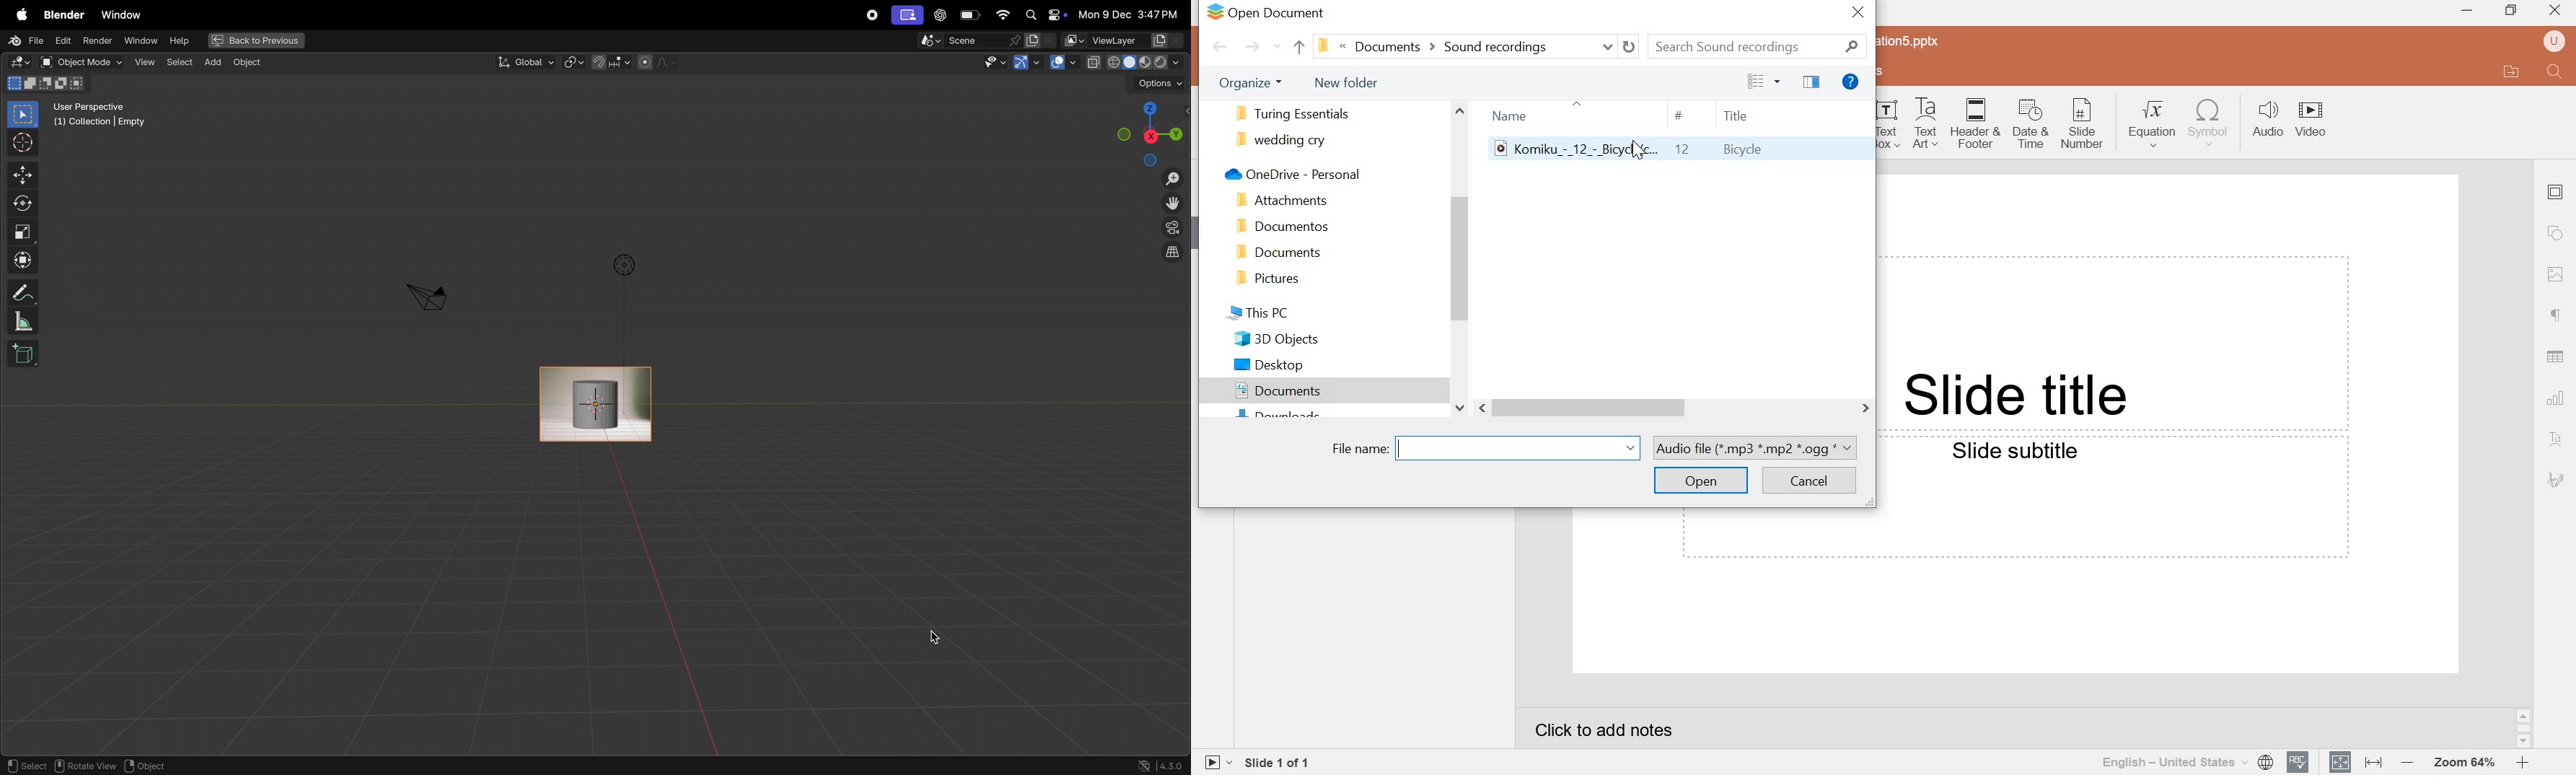 Image resolution: width=2576 pixels, height=784 pixels. I want to click on Blender, so click(60, 13).